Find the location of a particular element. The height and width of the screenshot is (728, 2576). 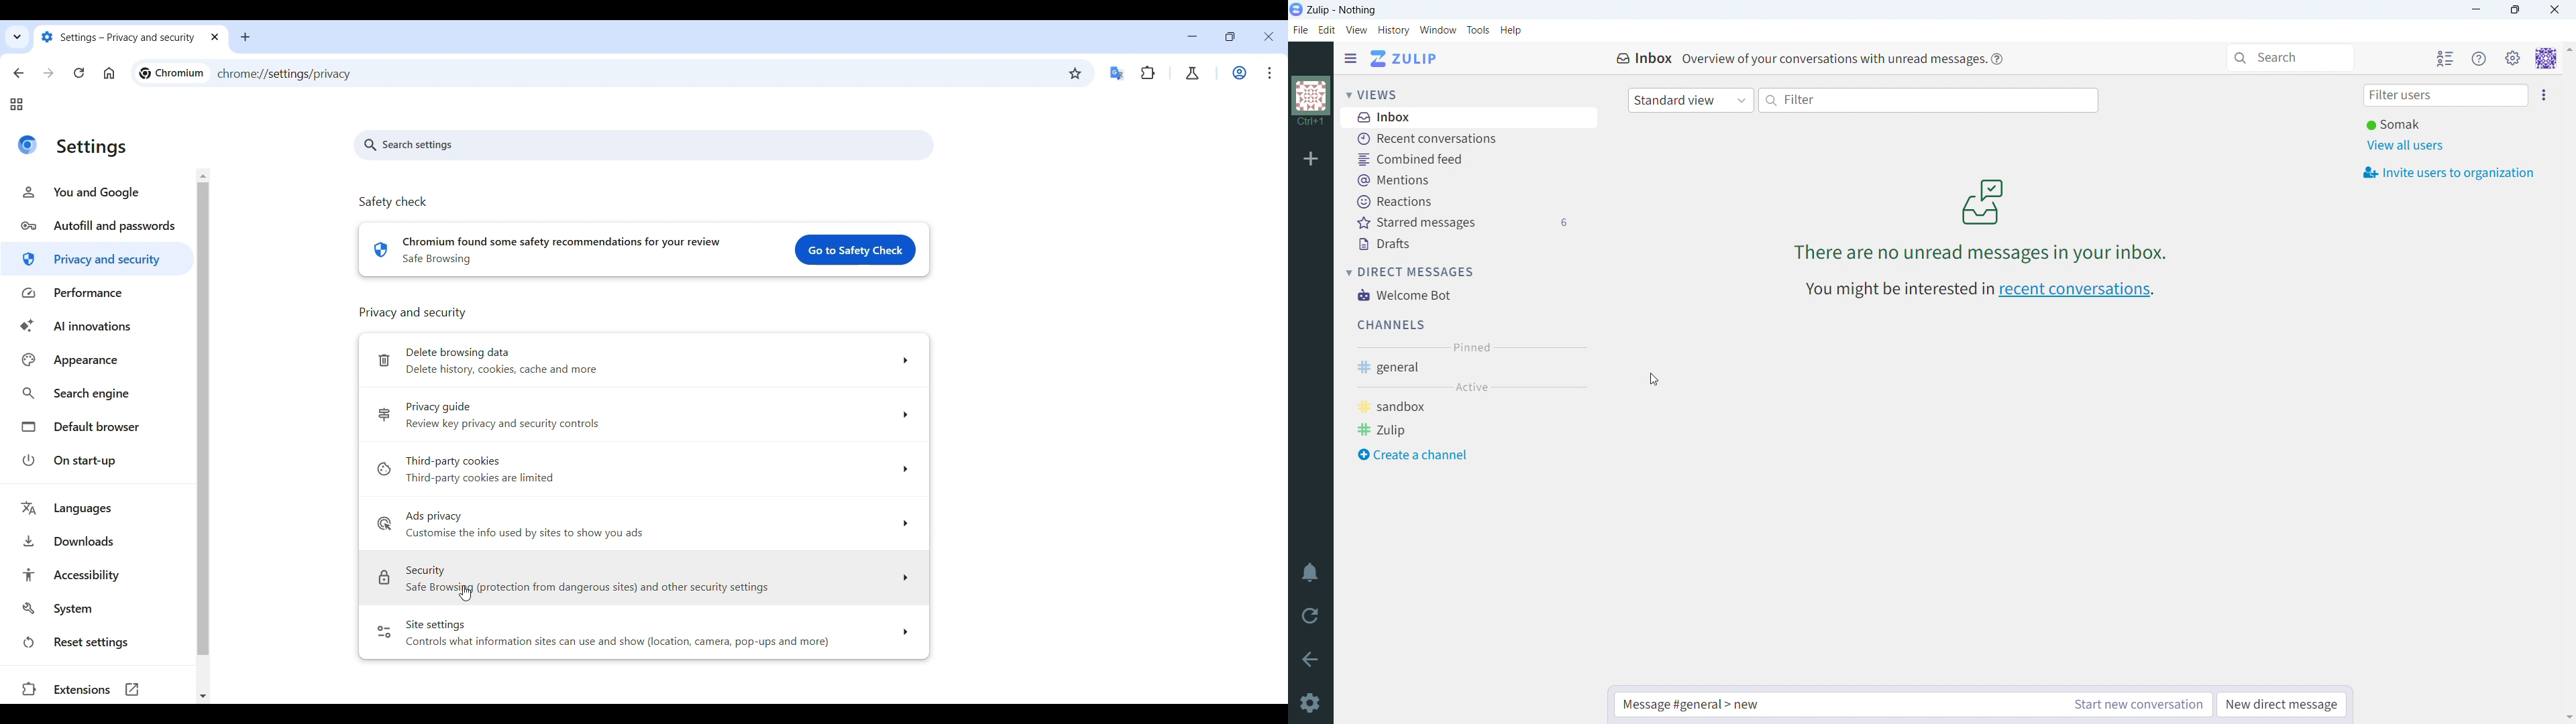

minimize is located at coordinates (2477, 10).